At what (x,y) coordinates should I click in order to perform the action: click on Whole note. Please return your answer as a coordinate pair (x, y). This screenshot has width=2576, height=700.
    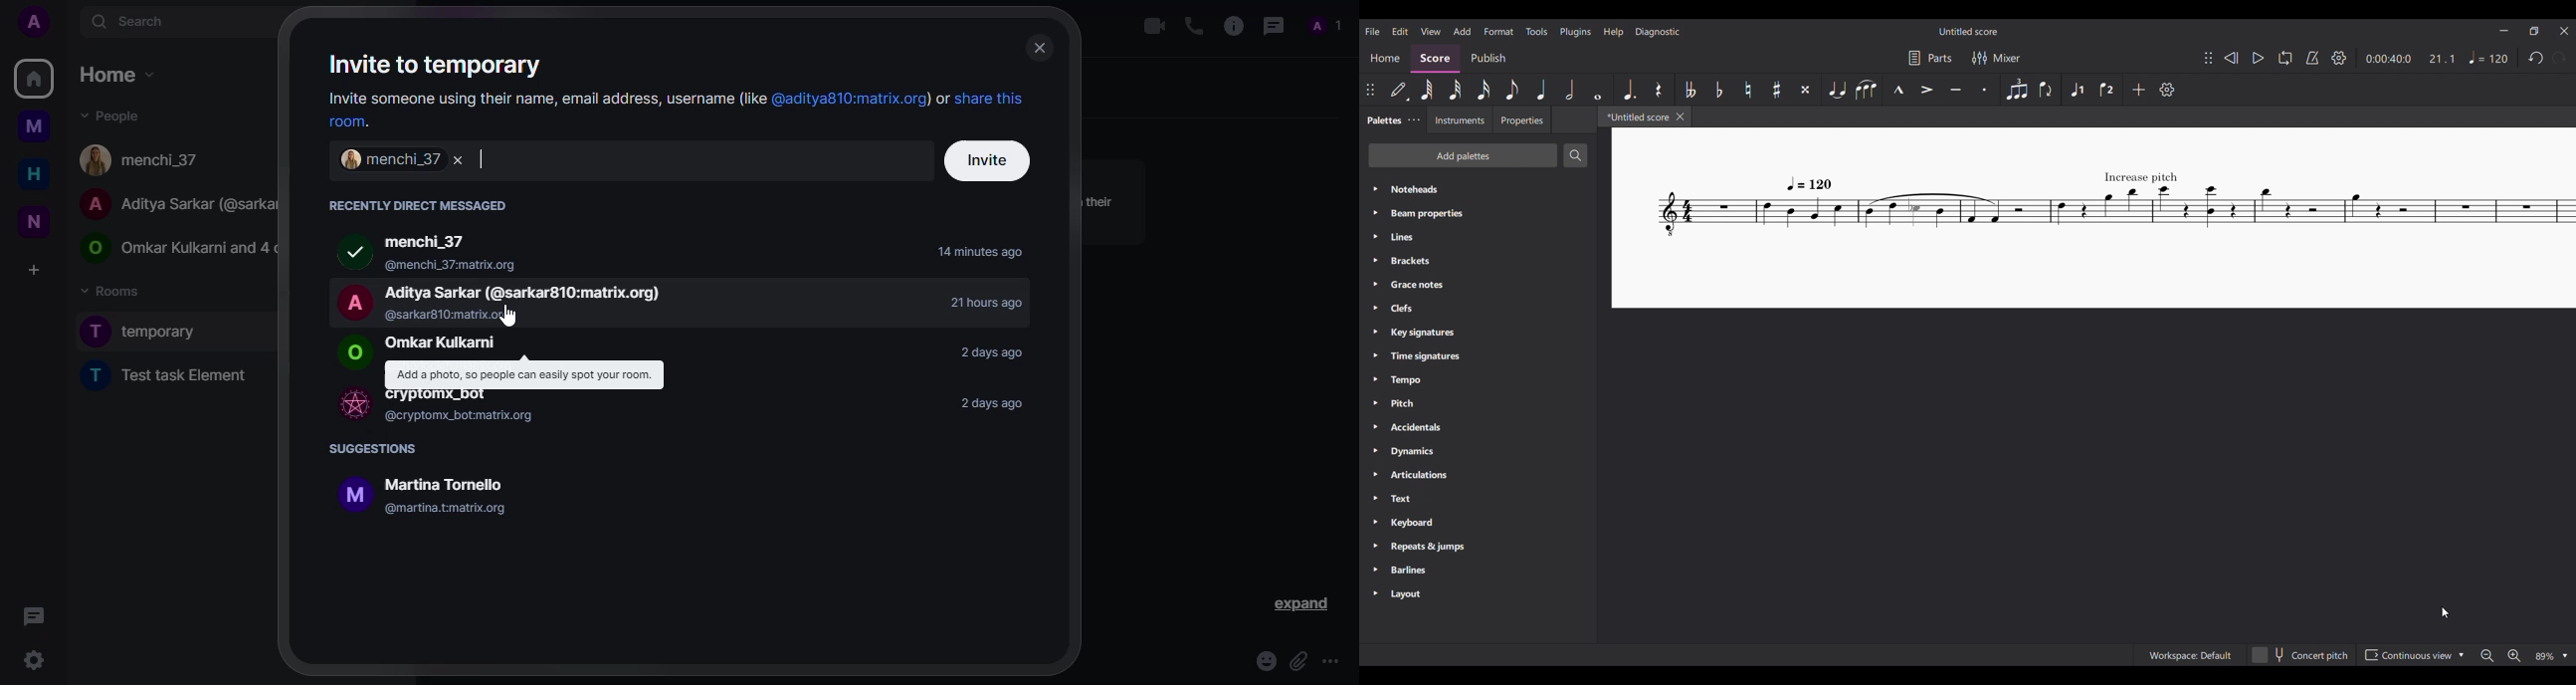
    Looking at the image, I should click on (1597, 89).